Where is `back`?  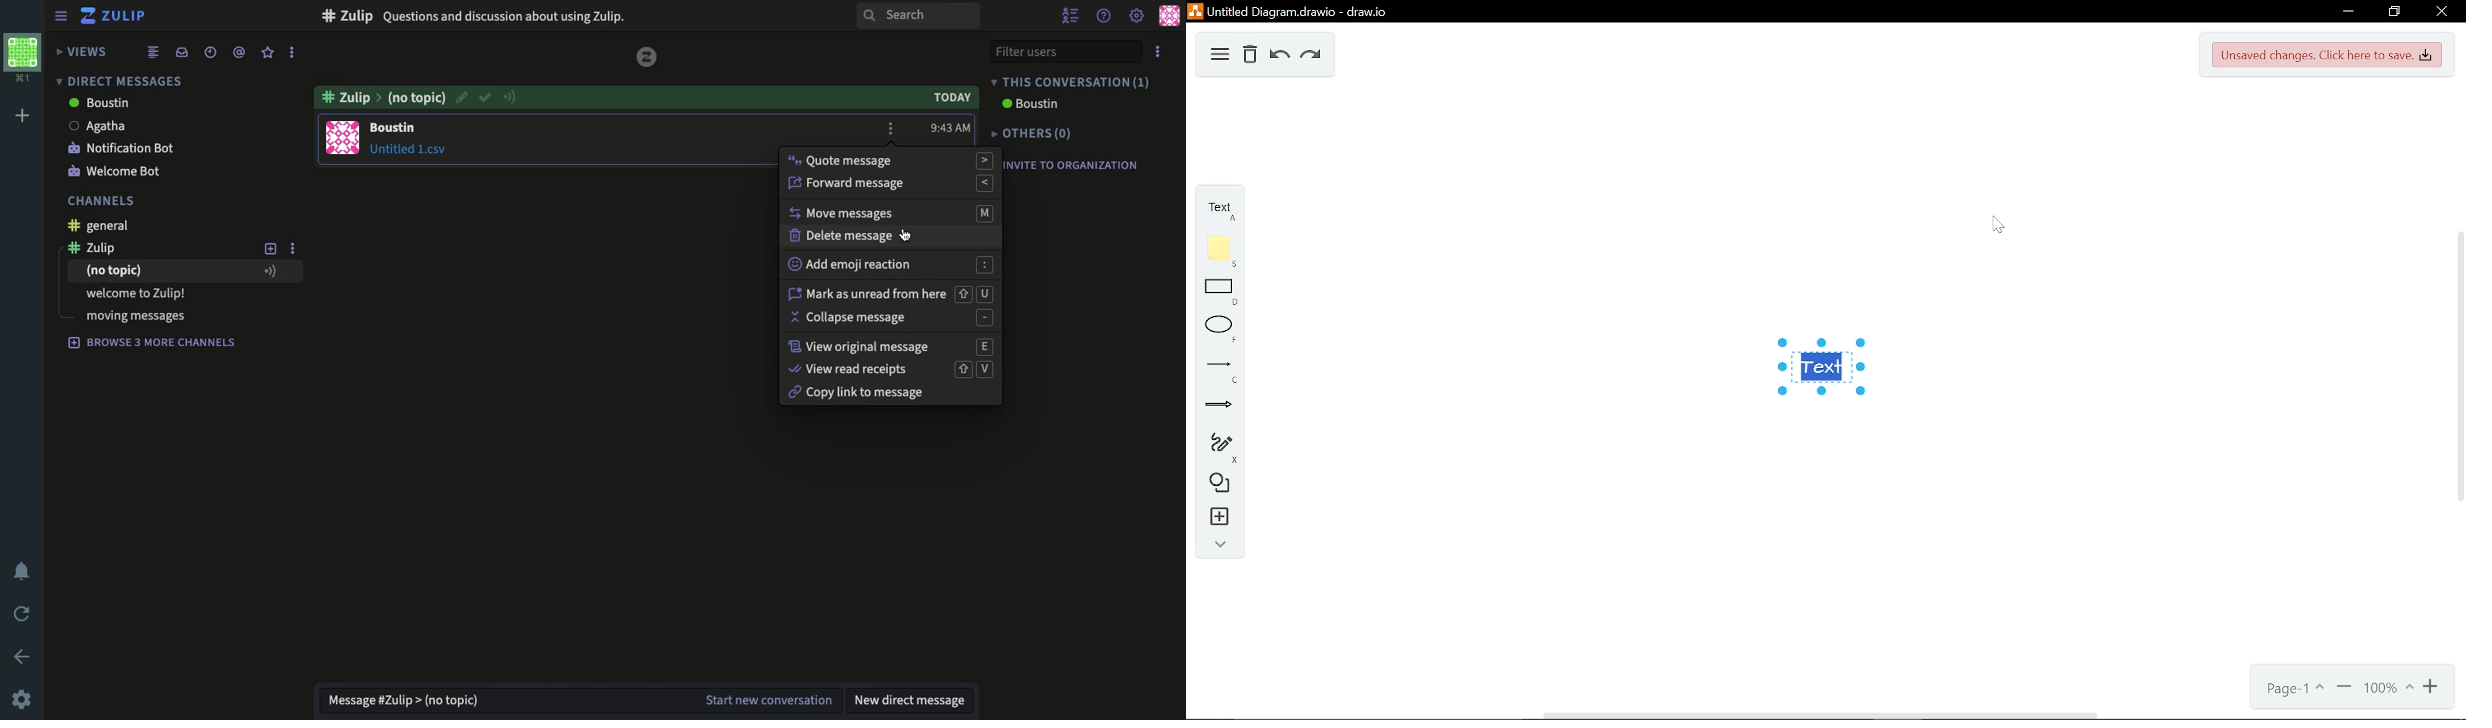 back is located at coordinates (21, 655).